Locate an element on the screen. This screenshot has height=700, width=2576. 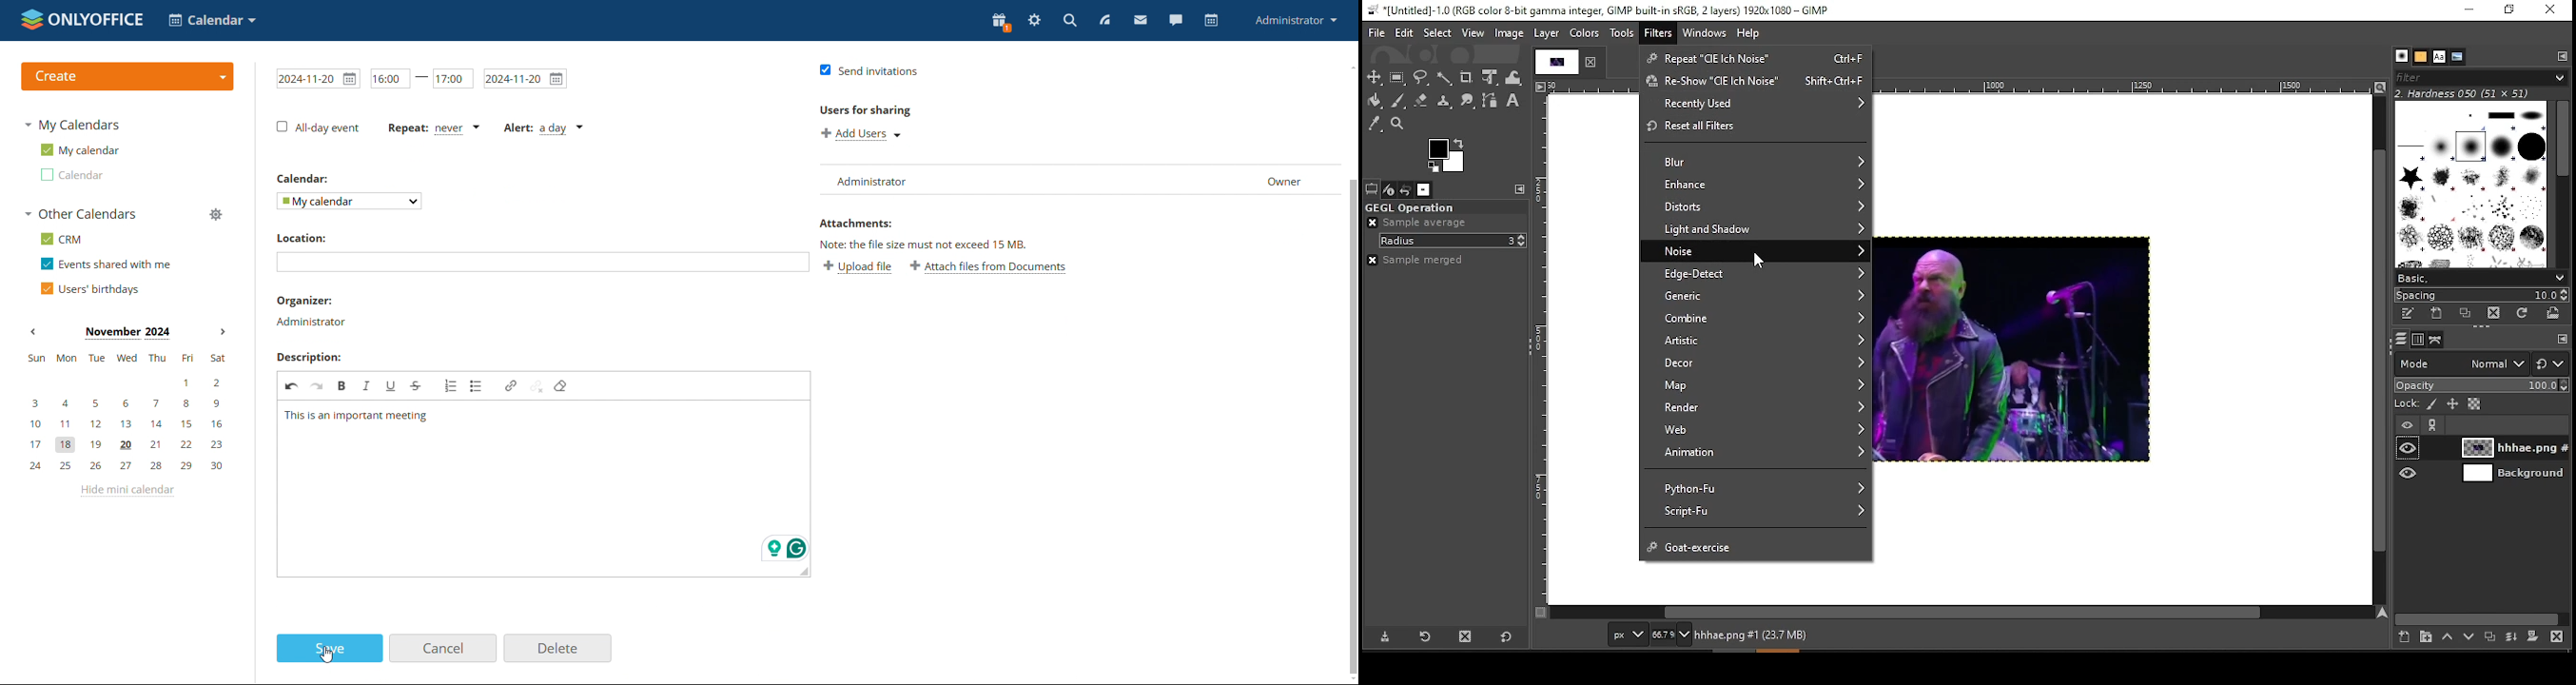
vertical scroll bar is located at coordinates (2381, 351).